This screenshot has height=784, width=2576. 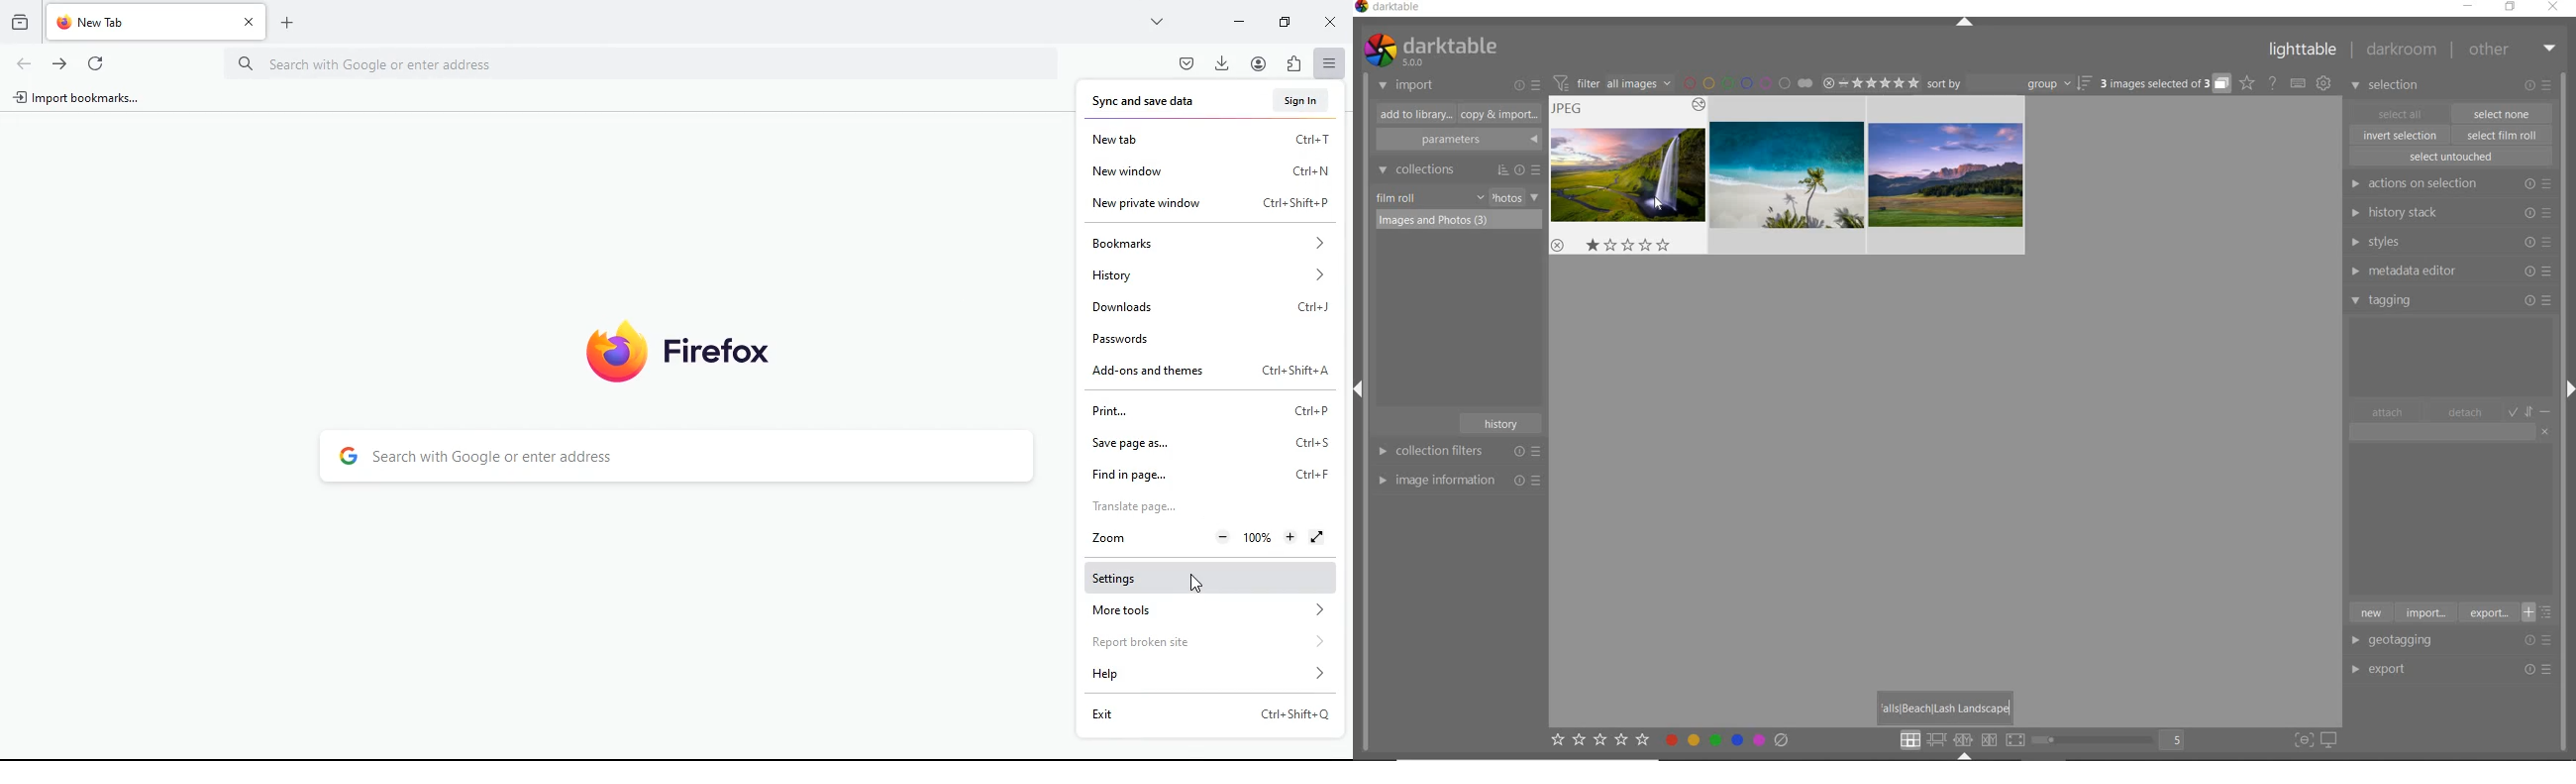 I want to click on minimize, so click(x=1240, y=22).